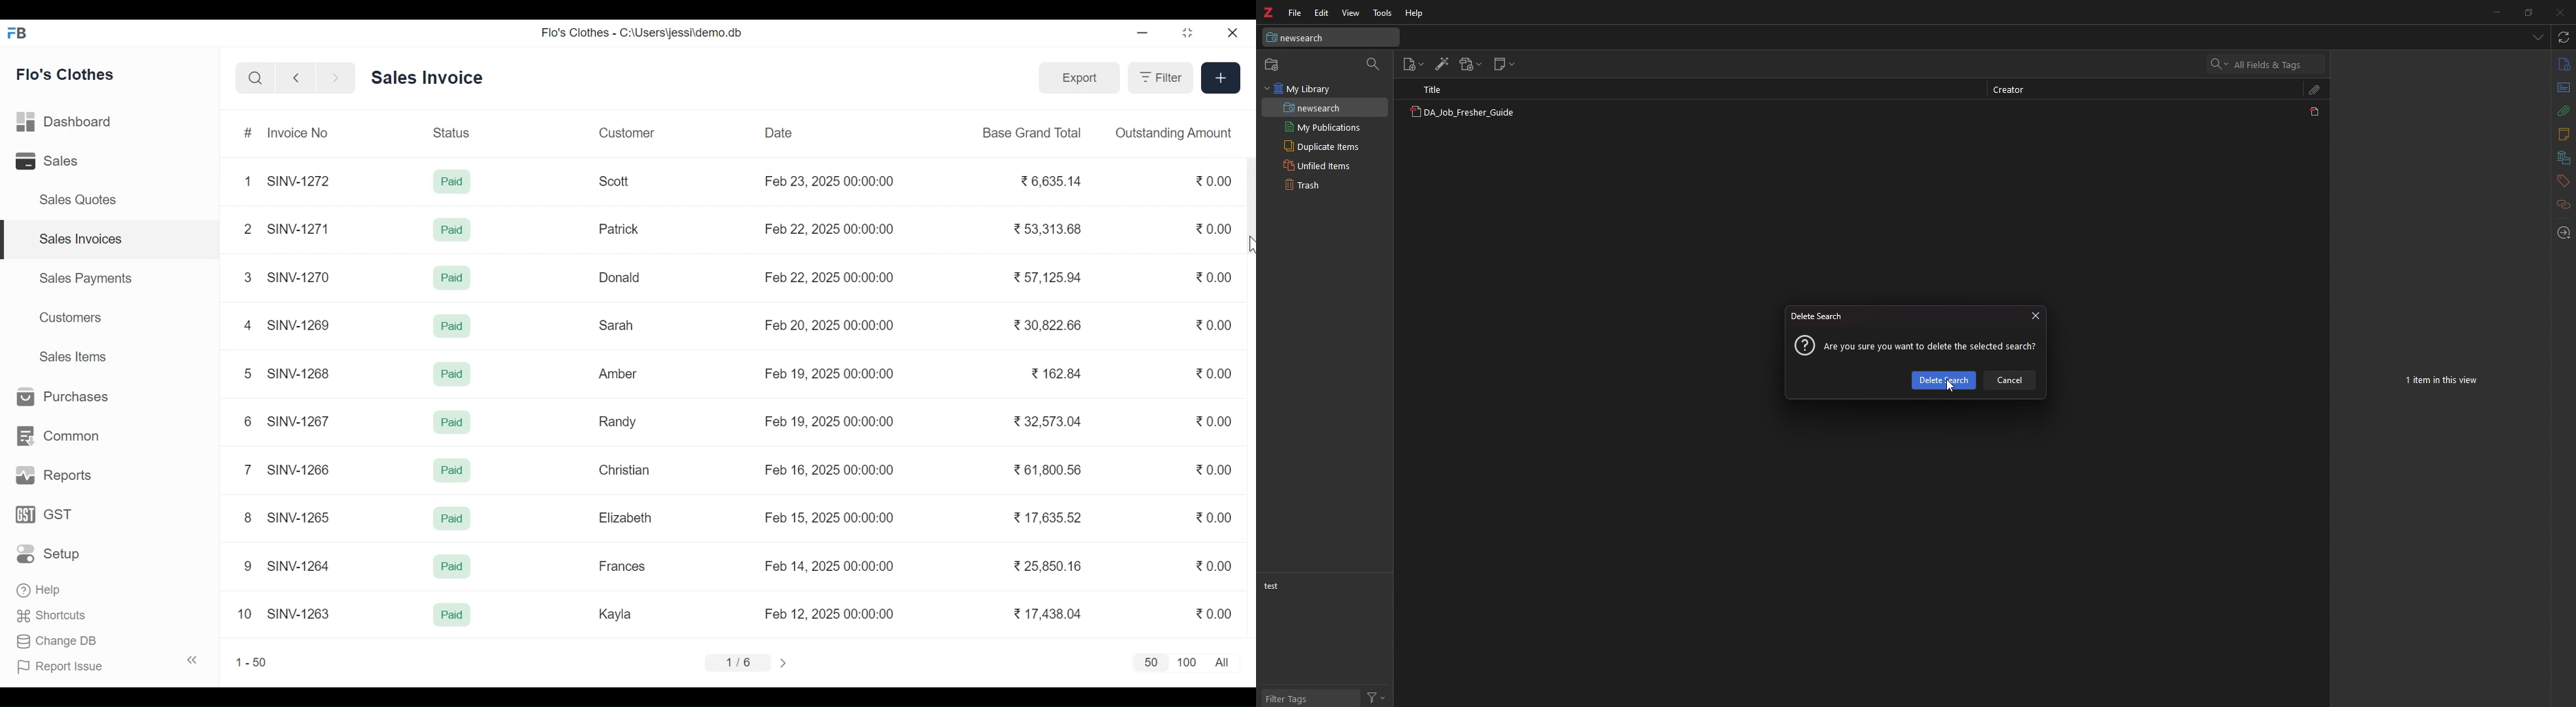 This screenshot has width=2576, height=728. What do you see at coordinates (44, 515) in the screenshot?
I see `GST` at bounding box center [44, 515].